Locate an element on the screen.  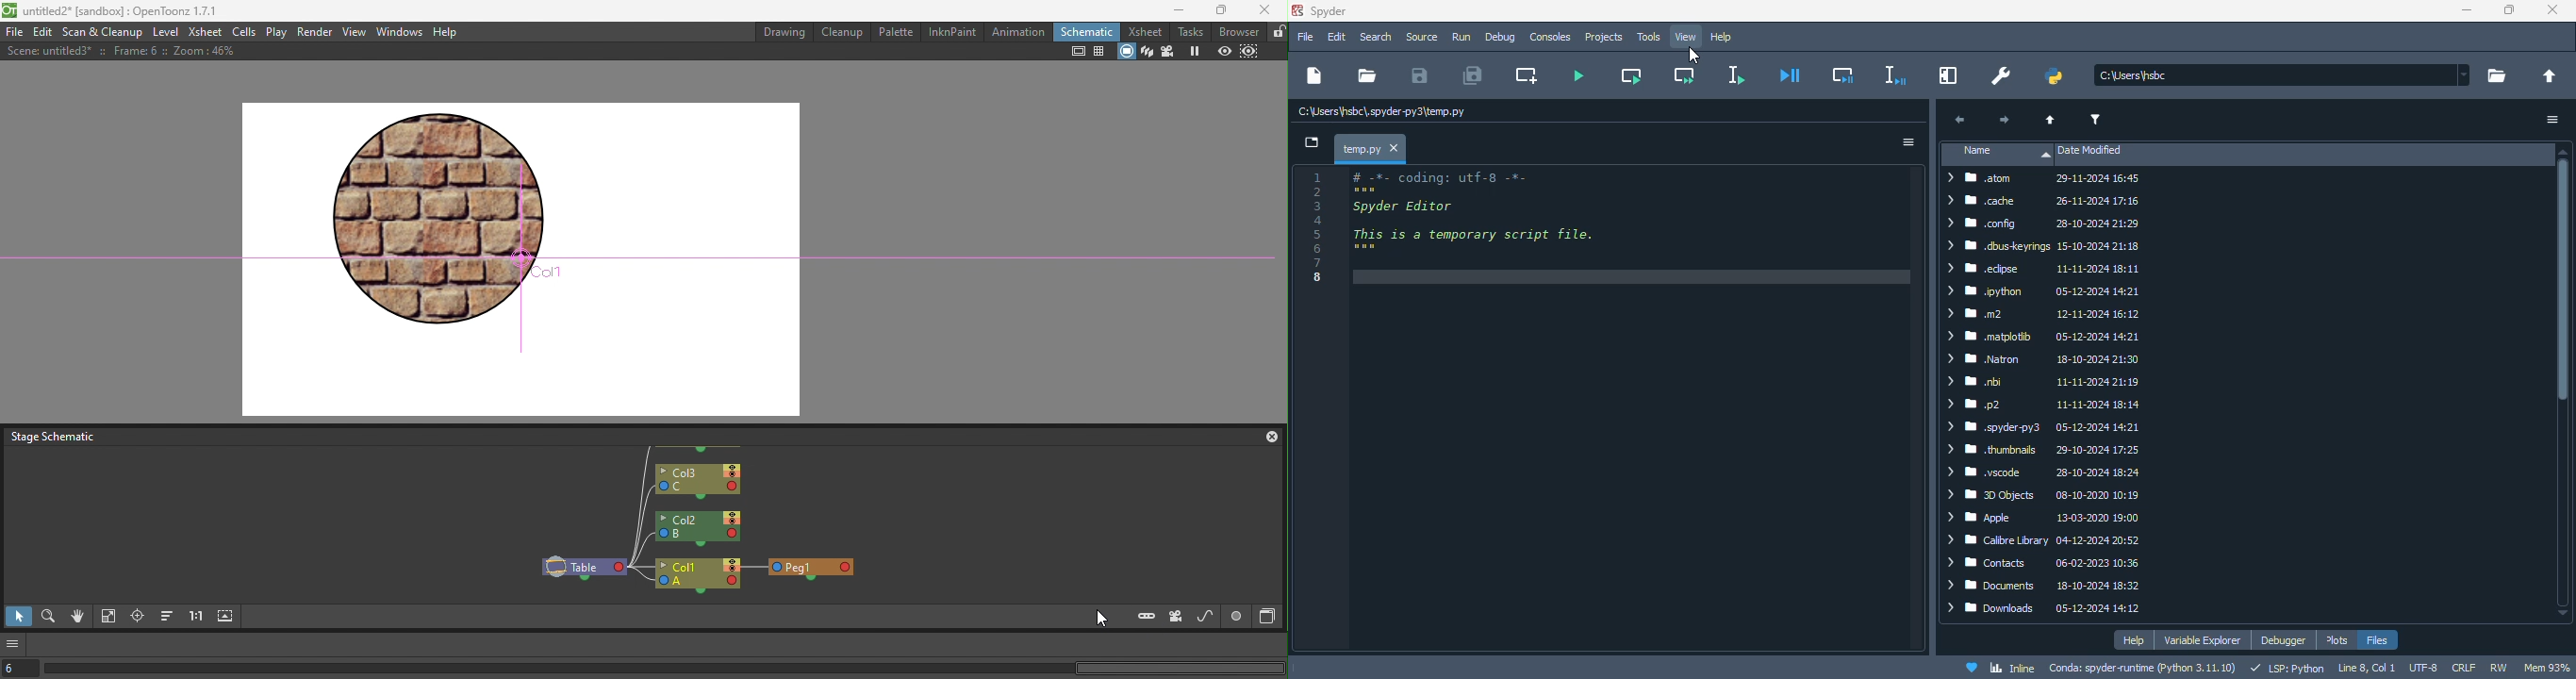
help is located at coordinates (2134, 640).